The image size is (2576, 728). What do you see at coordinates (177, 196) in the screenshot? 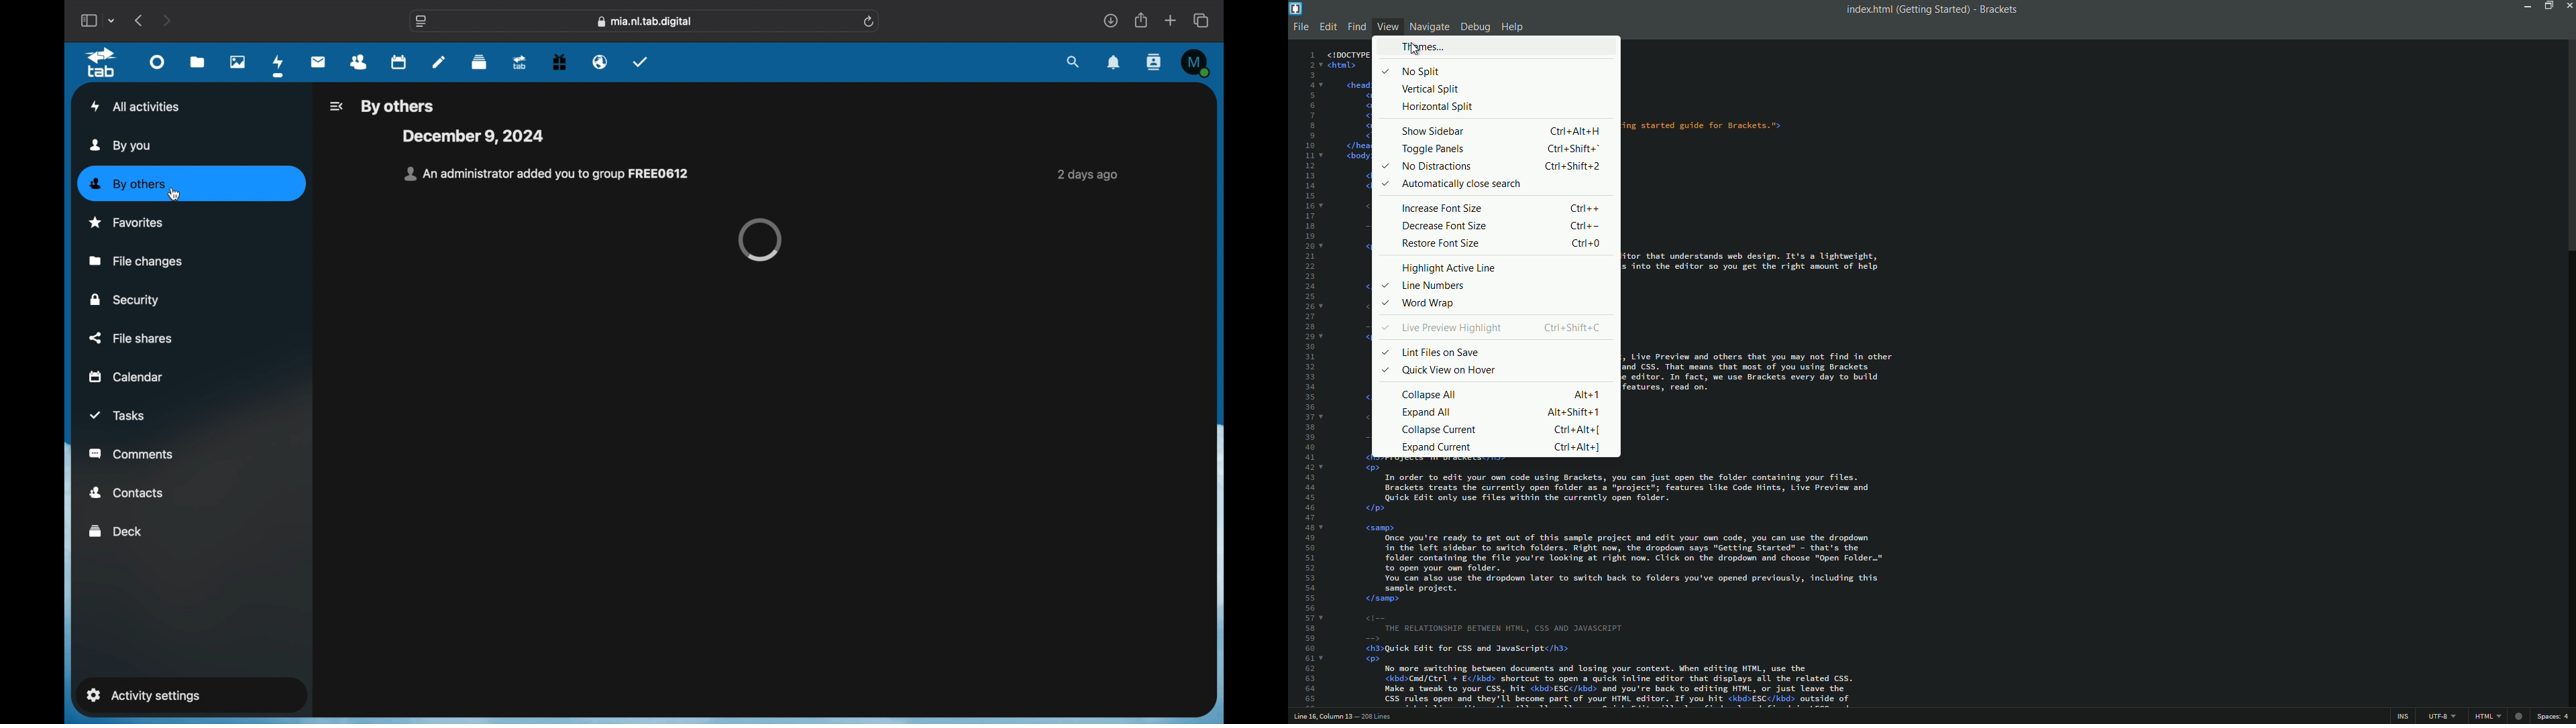
I see `cursor` at bounding box center [177, 196].